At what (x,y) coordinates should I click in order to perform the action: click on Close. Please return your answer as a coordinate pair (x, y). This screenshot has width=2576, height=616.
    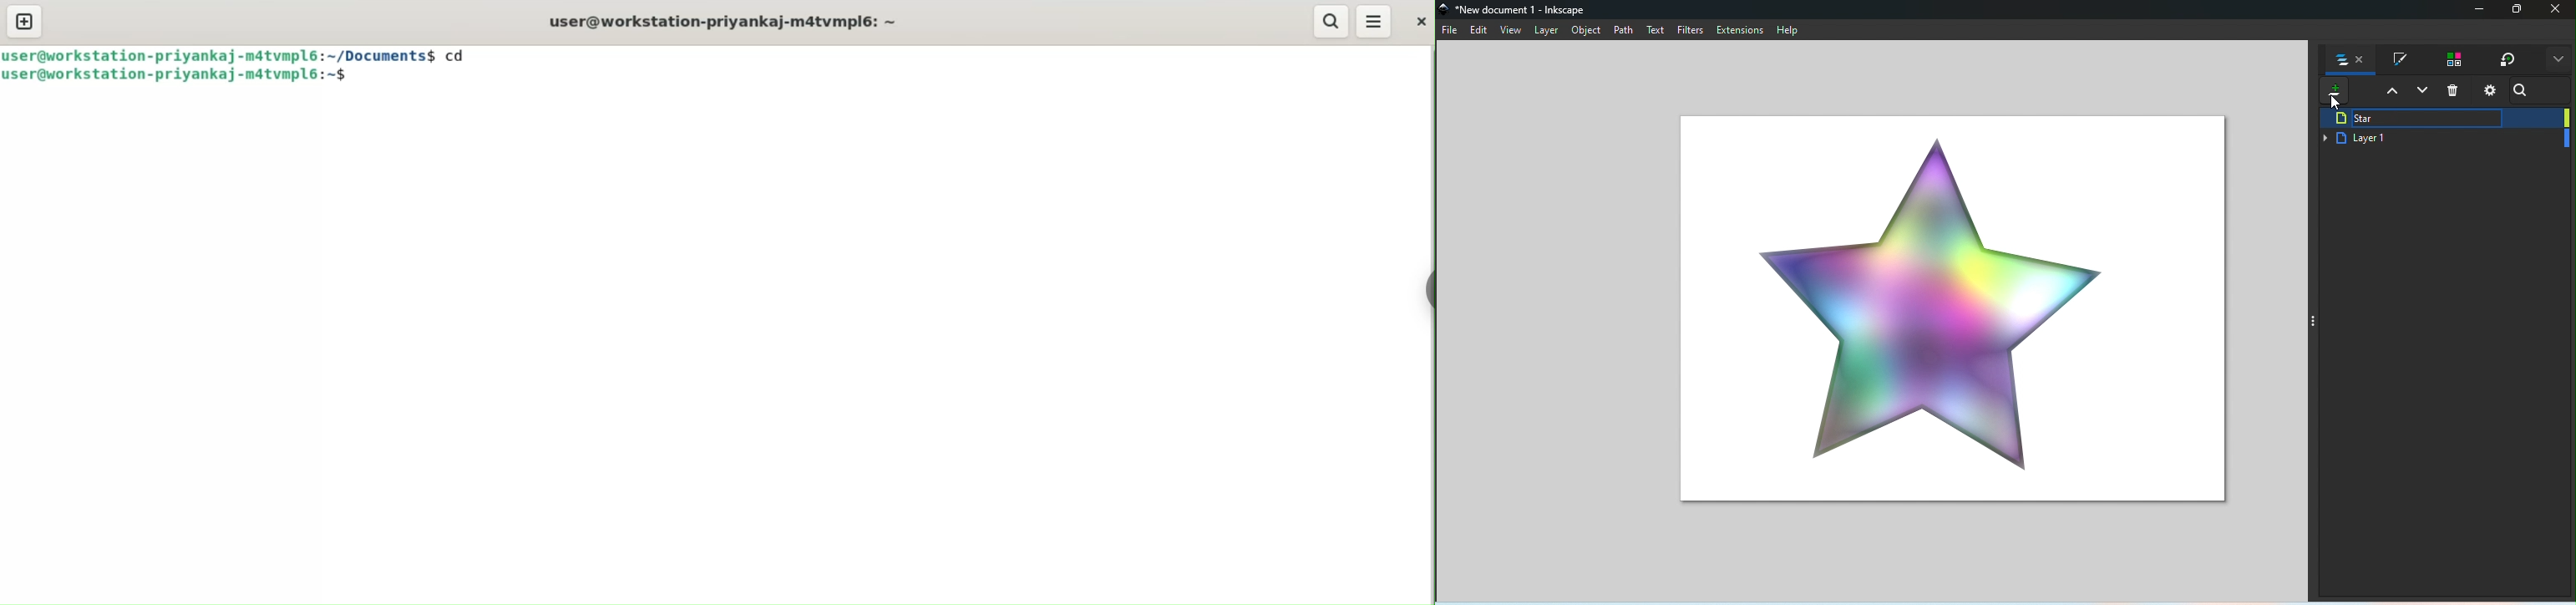
    Looking at the image, I should click on (2558, 11).